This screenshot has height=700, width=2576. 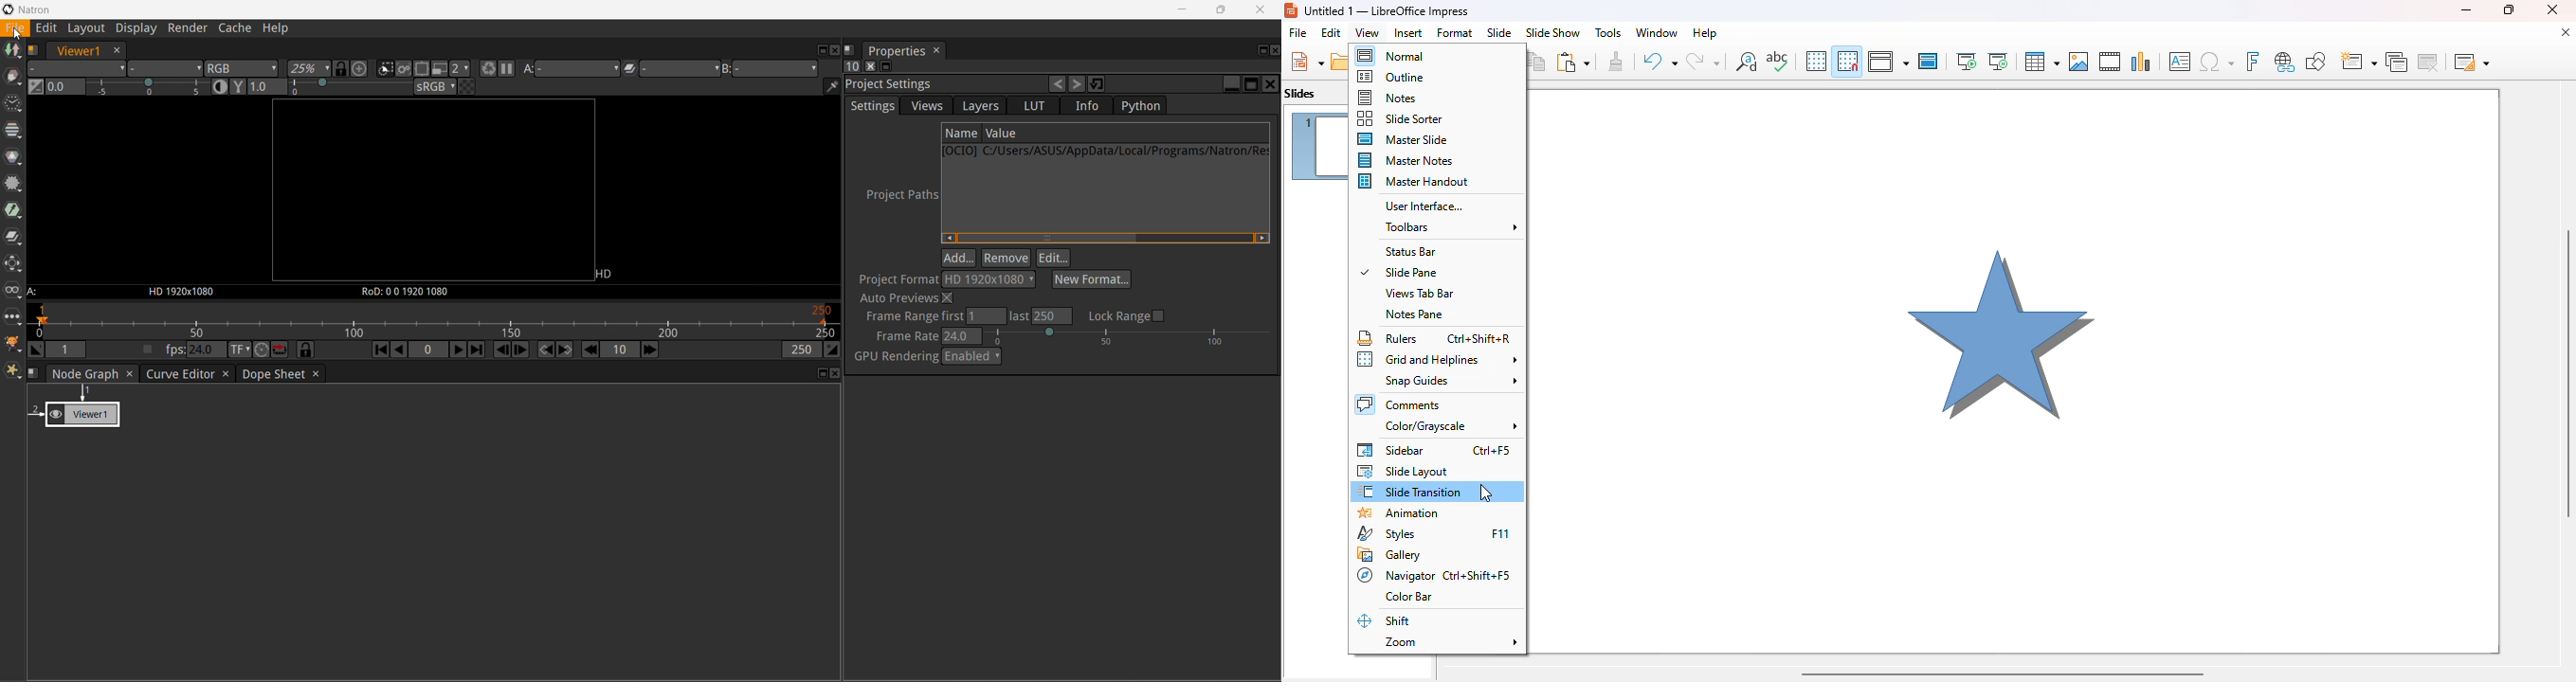 What do you see at coordinates (1572, 62) in the screenshot?
I see `paste` at bounding box center [1572, 62].